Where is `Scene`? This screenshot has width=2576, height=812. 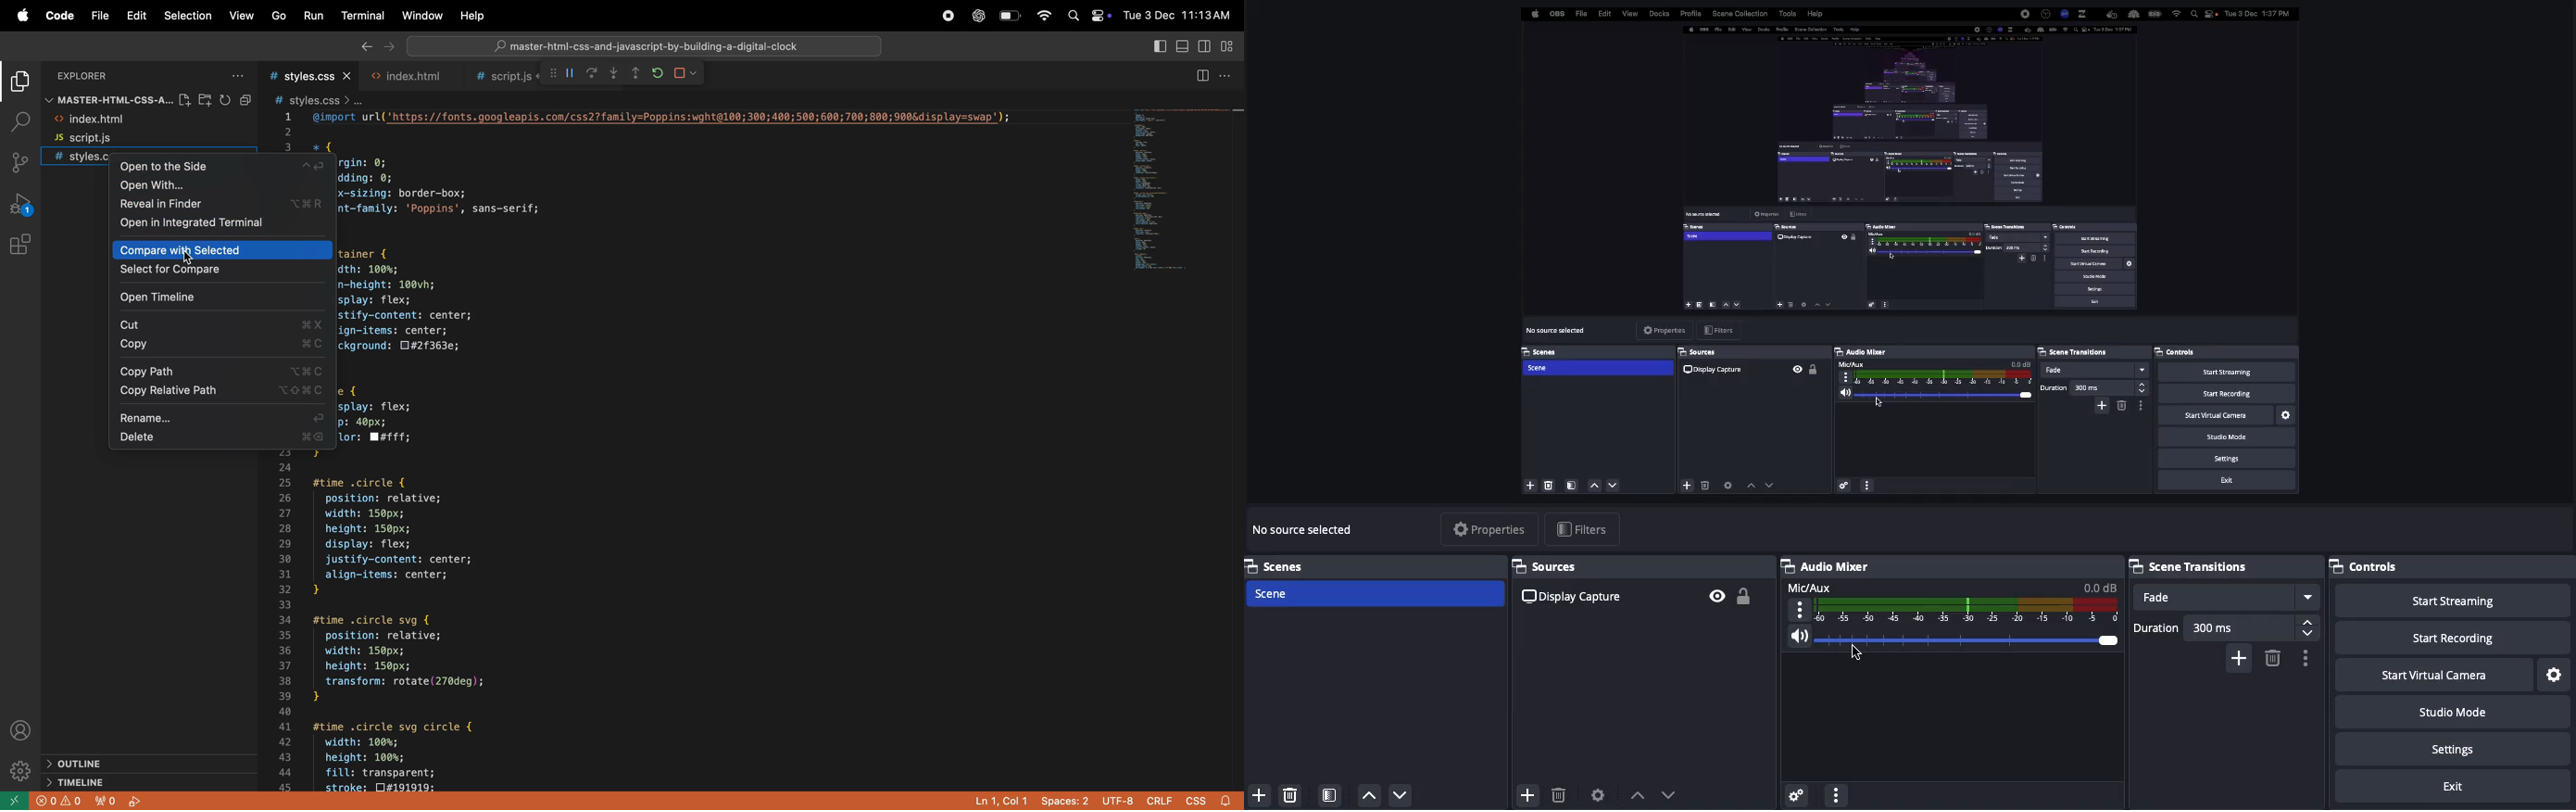
Scene is located at coordinates (1376, 595).